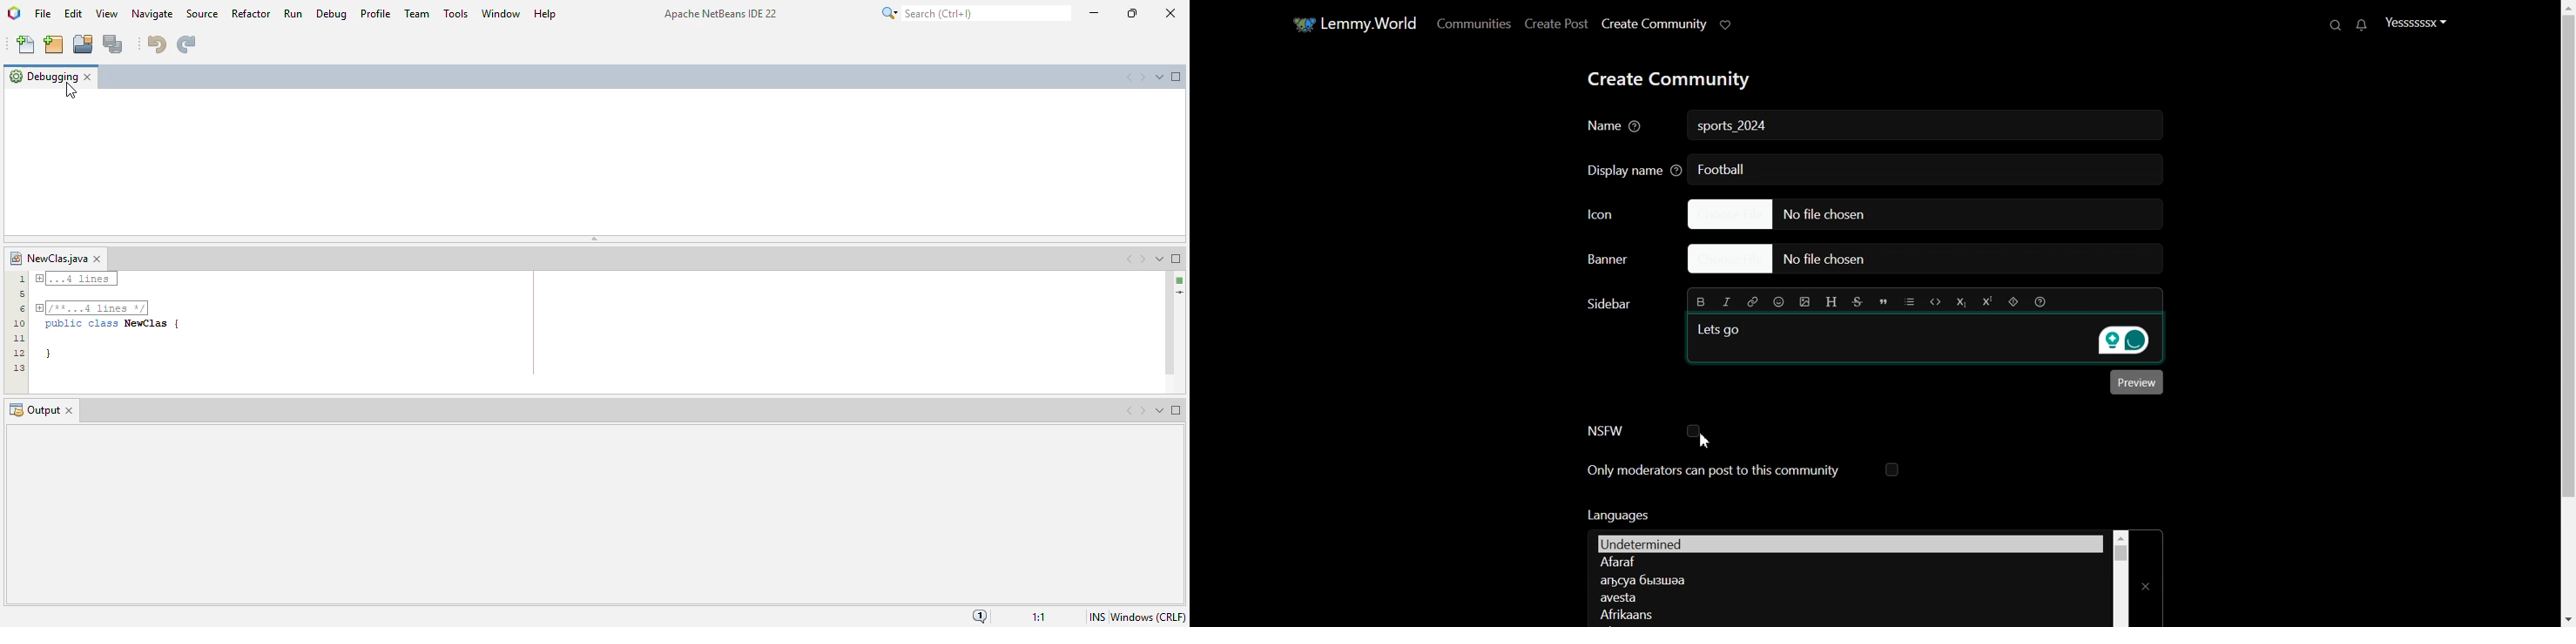 This screenshot has height=644, width=2576. Describe the element at coordinates (1734, 127) in the screenshot. I see `Text` at that location.